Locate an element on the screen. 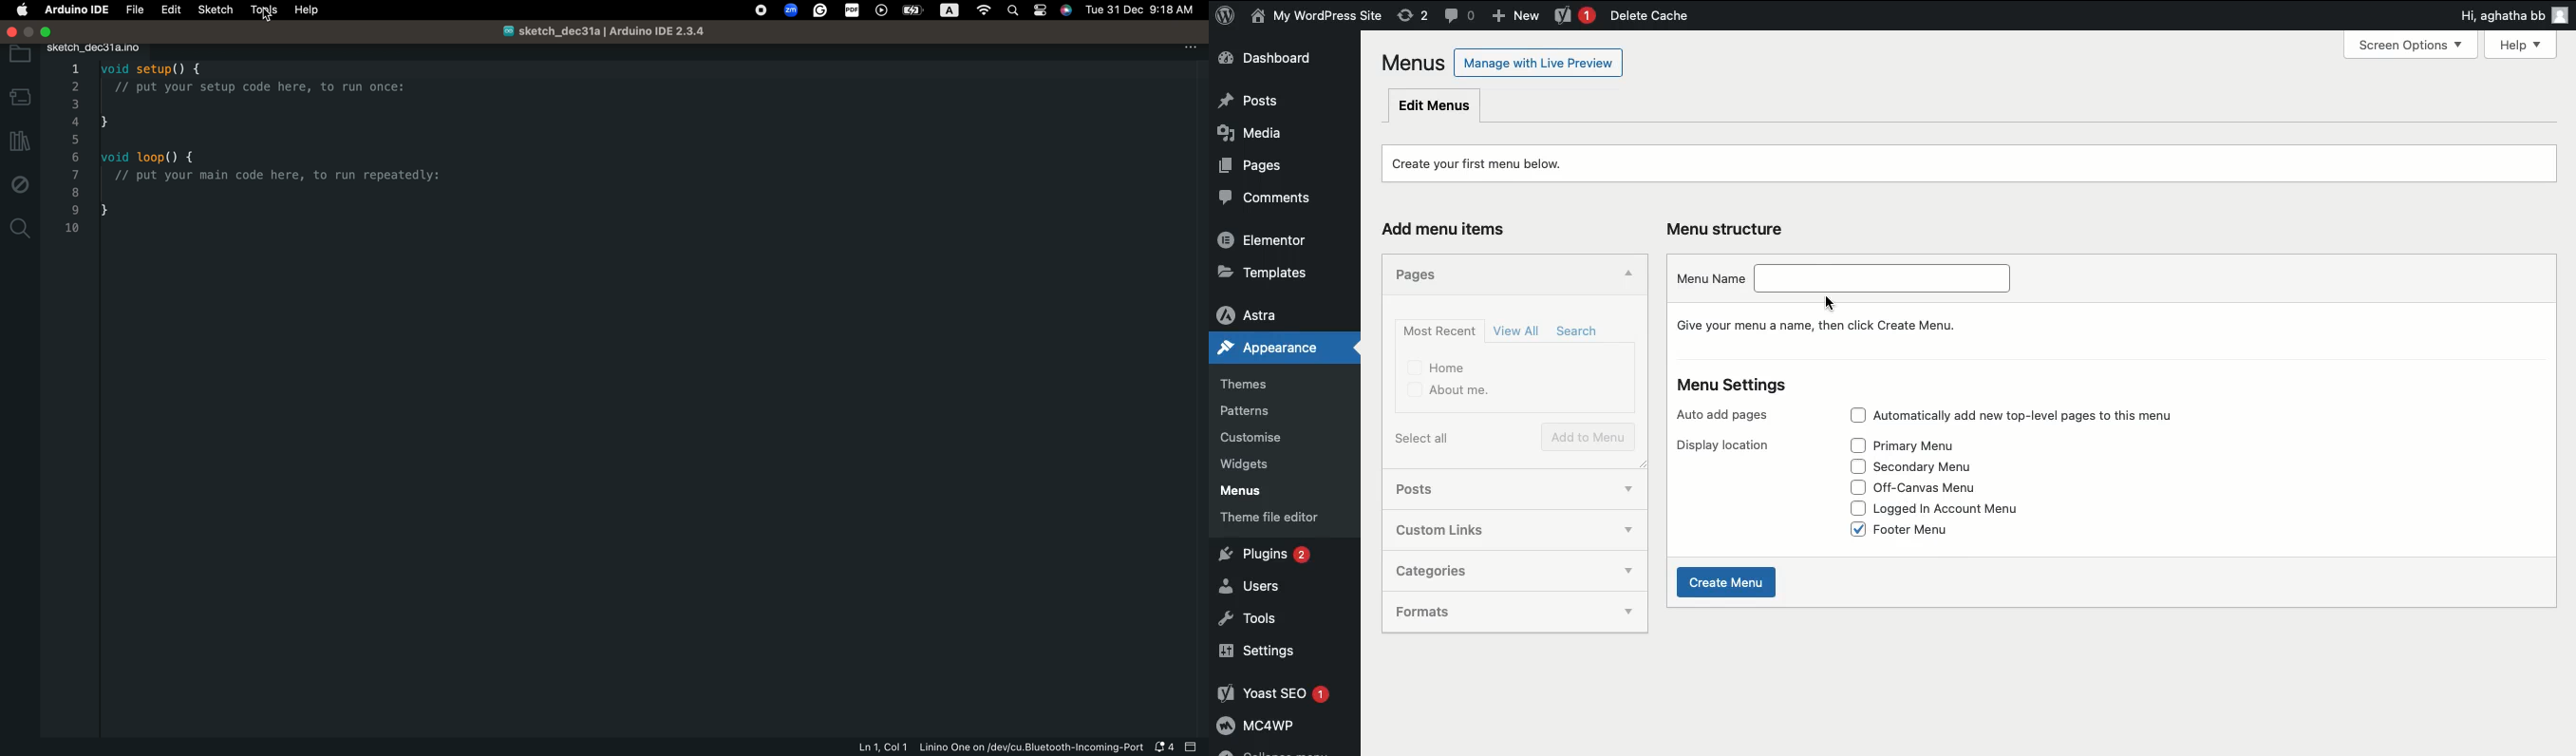 The image size is (2576, 756). user icon is located at coordinates (2561, 17).